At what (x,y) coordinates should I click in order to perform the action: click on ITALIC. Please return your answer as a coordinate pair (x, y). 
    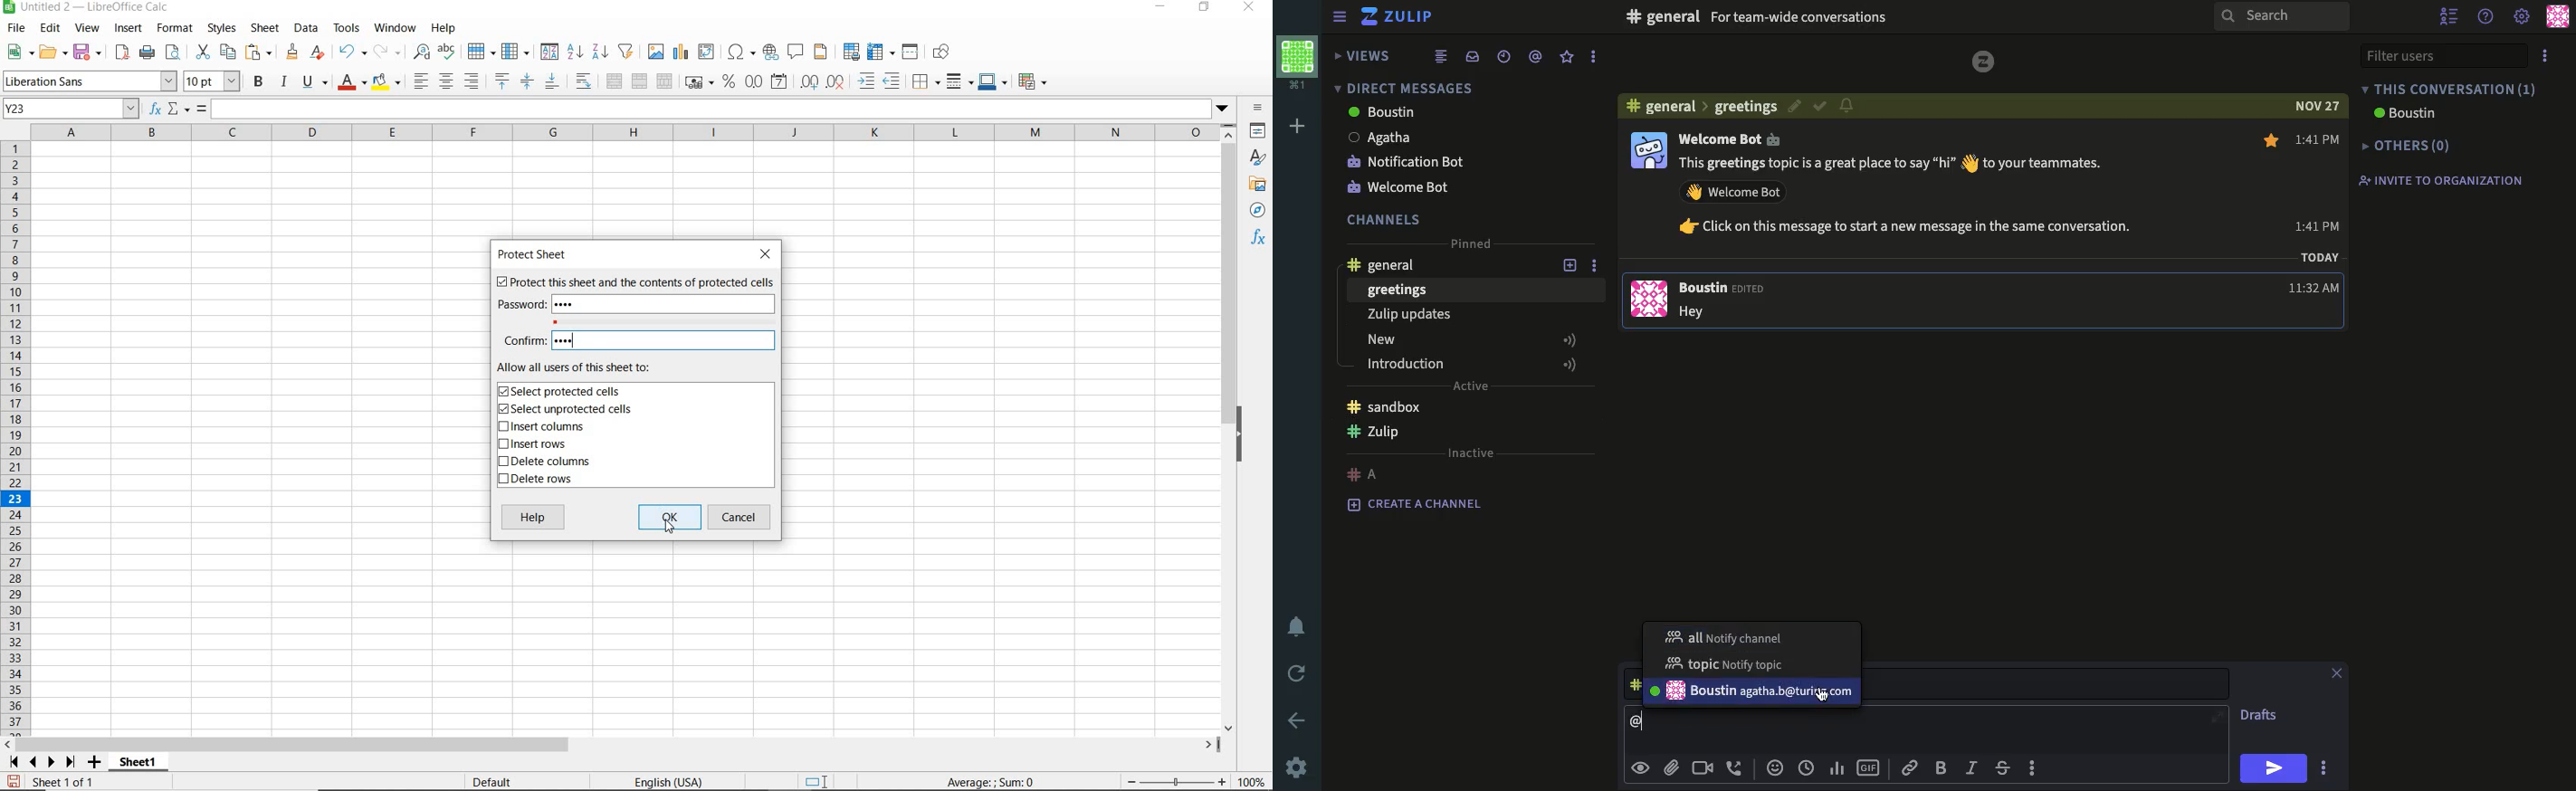
    Looking at the image, I should click on (285, 83).